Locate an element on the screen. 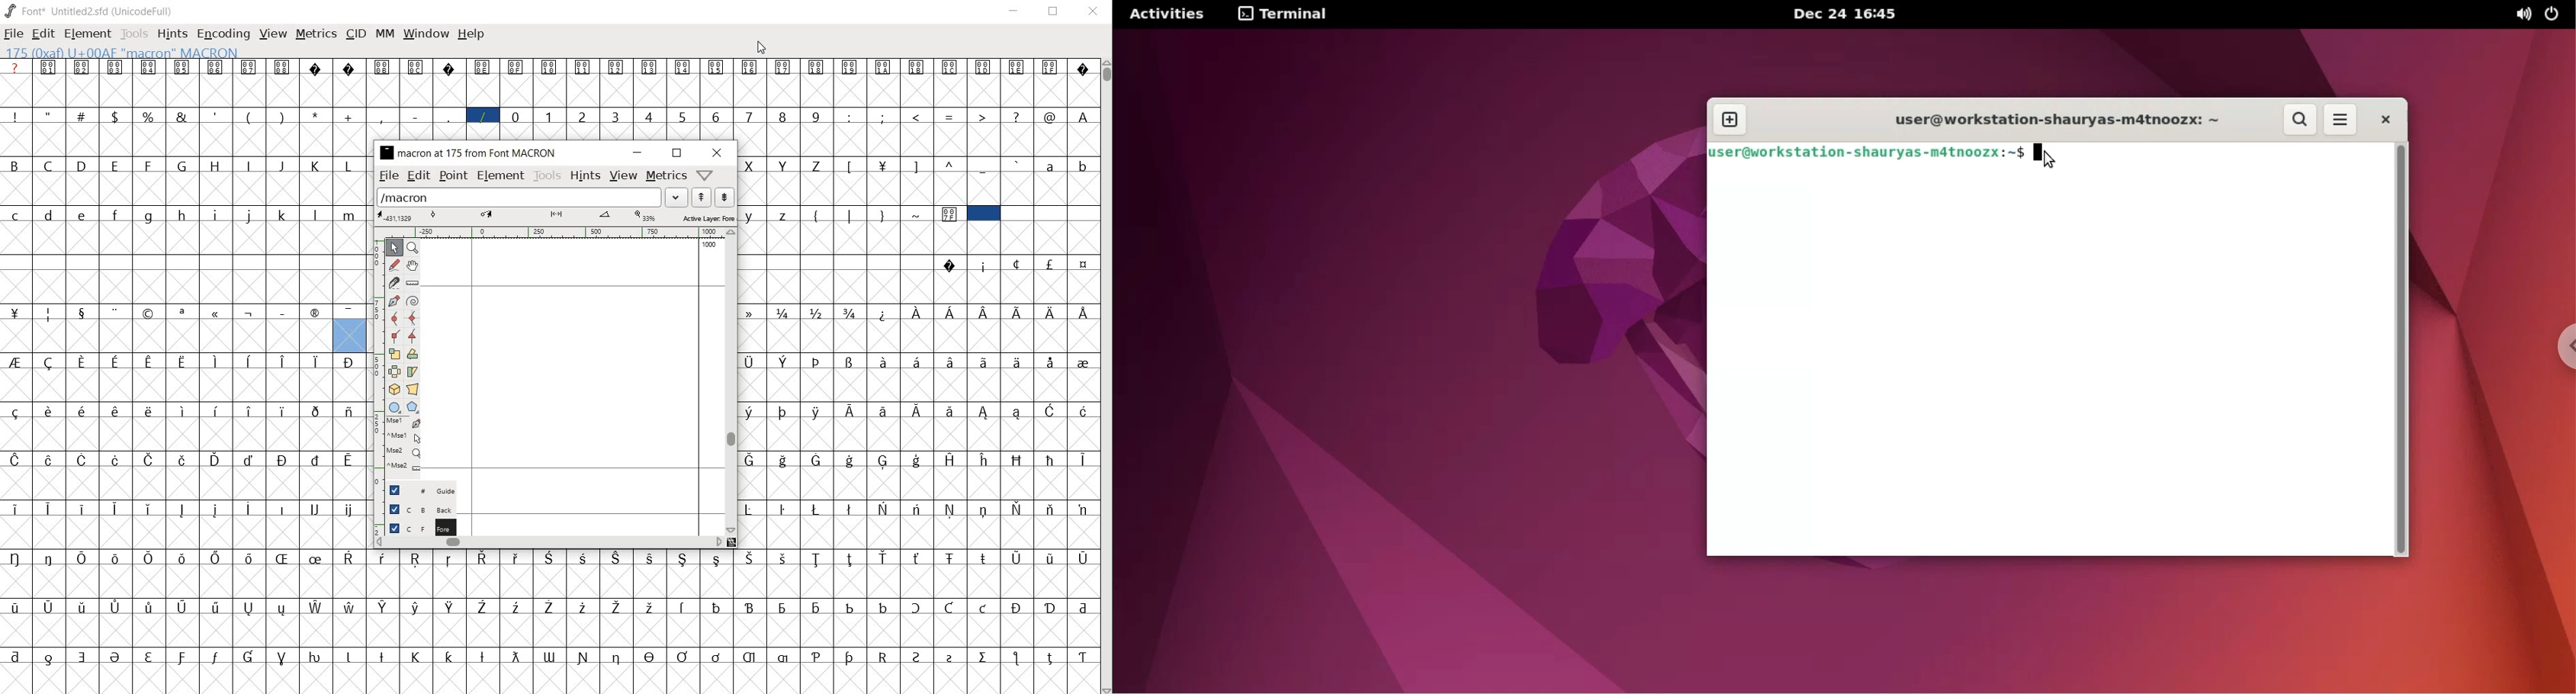  a is located at coordinates (1051, 167).